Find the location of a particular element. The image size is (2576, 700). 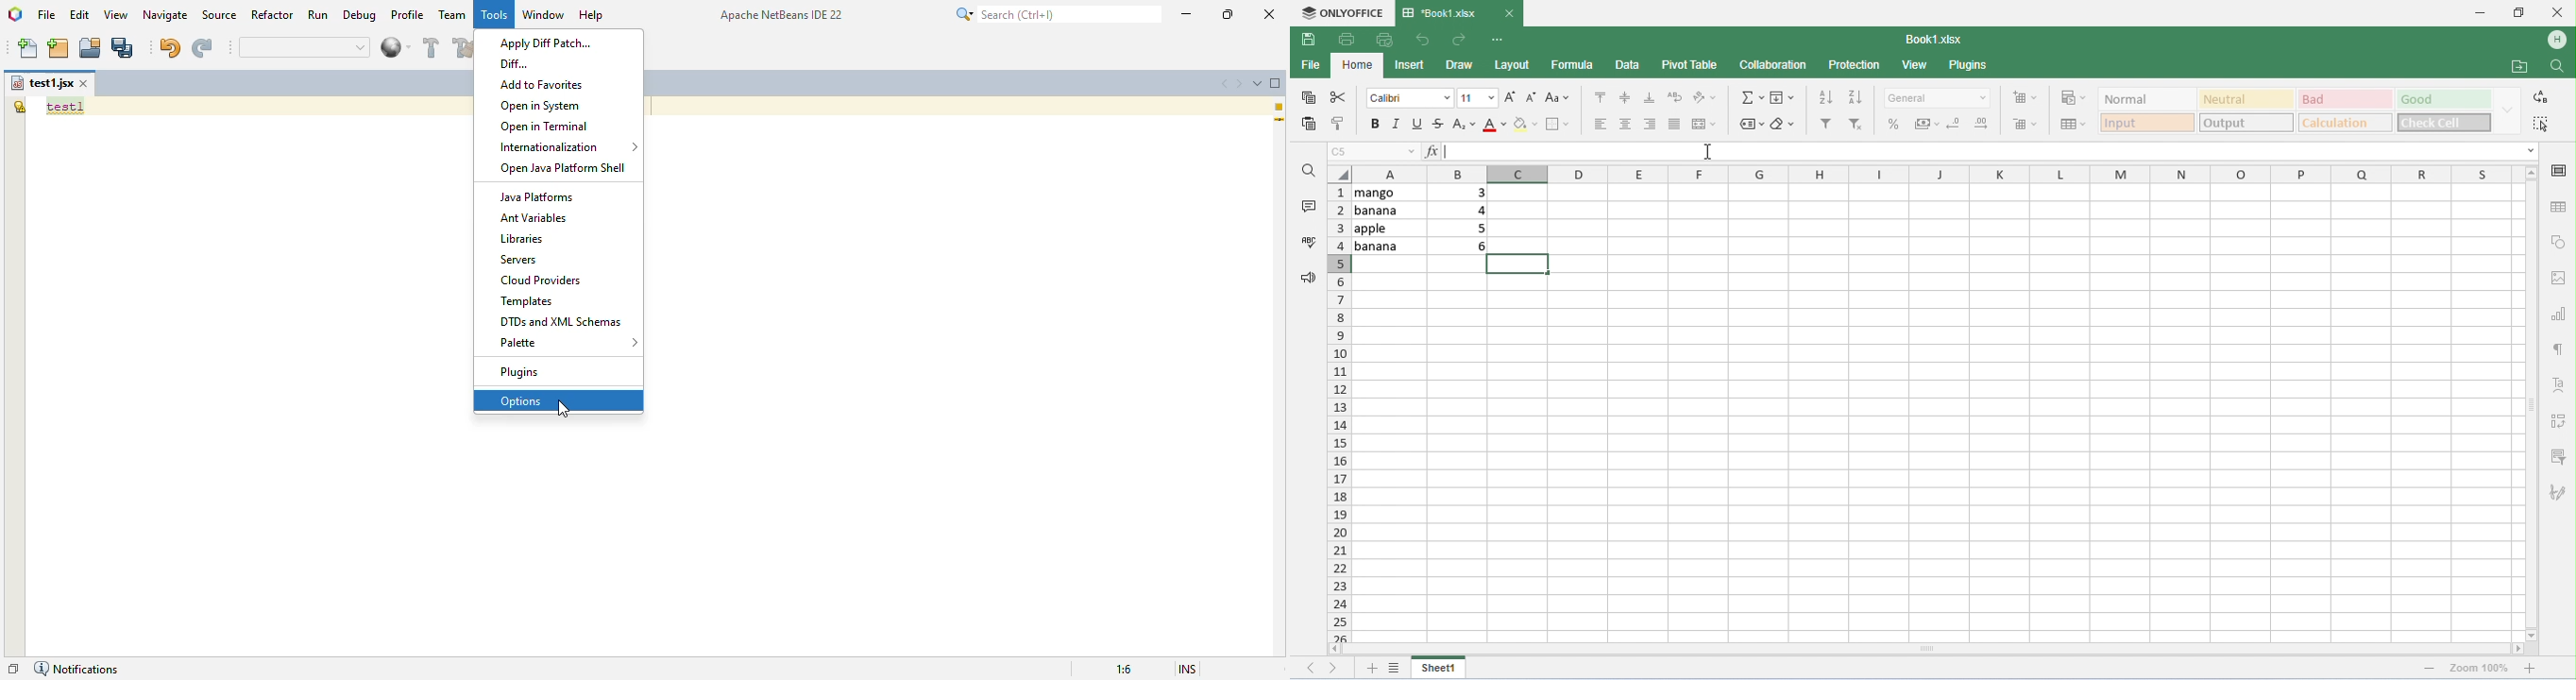

copy is located at coordinates (1309, 98).